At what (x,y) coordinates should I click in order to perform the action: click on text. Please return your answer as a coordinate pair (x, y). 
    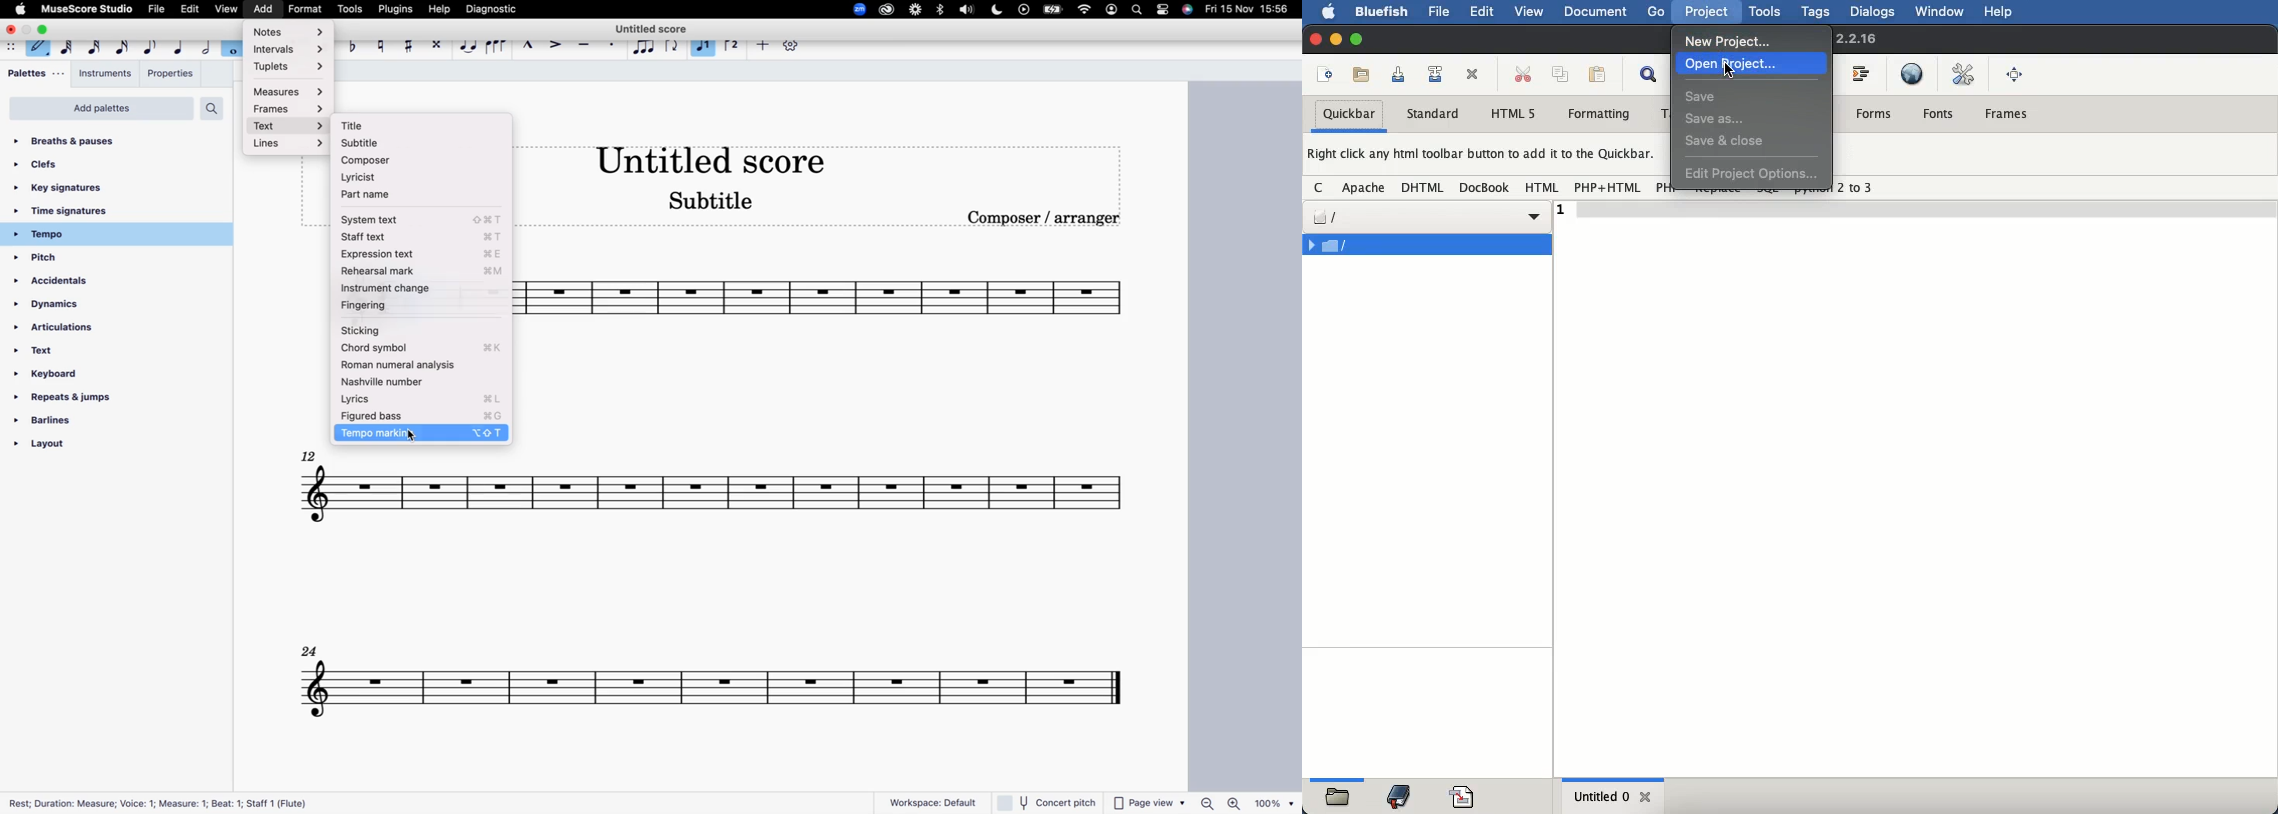
    Looking at the image, I should click on (78, 354).